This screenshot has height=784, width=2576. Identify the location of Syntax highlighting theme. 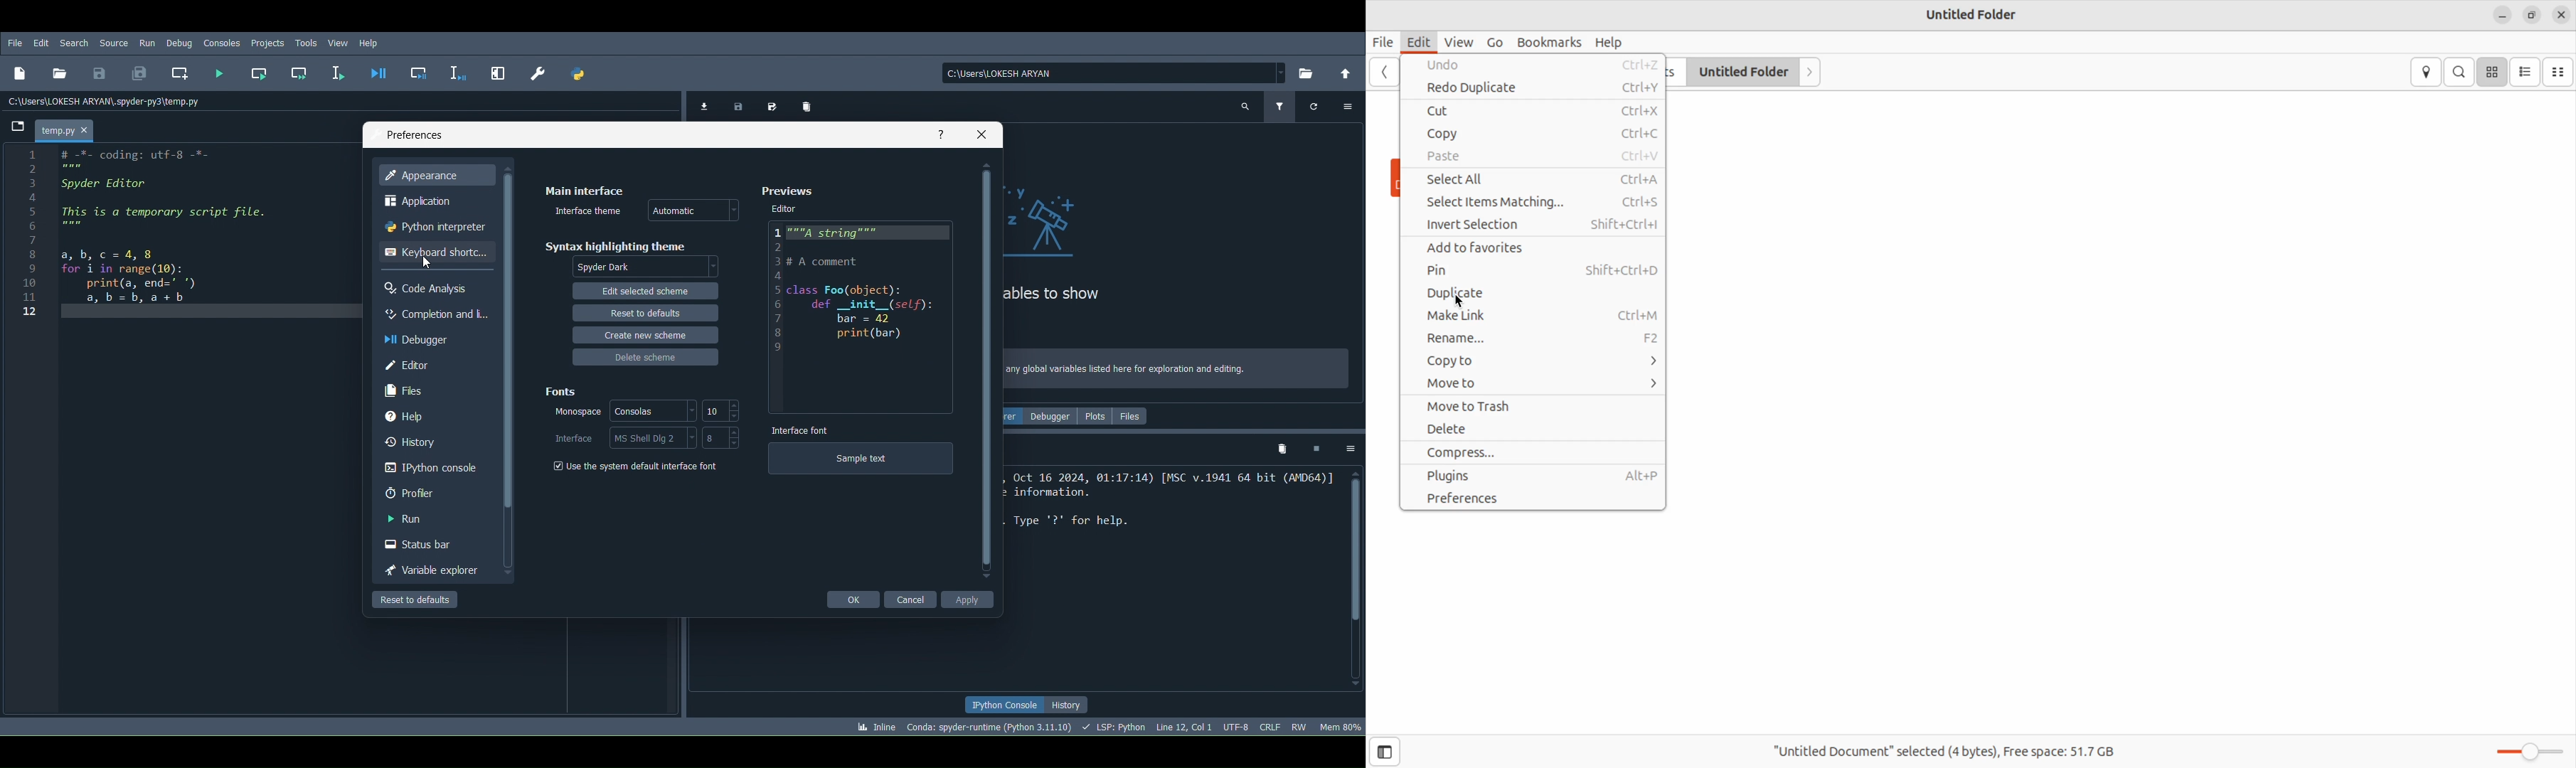
(616, 246).